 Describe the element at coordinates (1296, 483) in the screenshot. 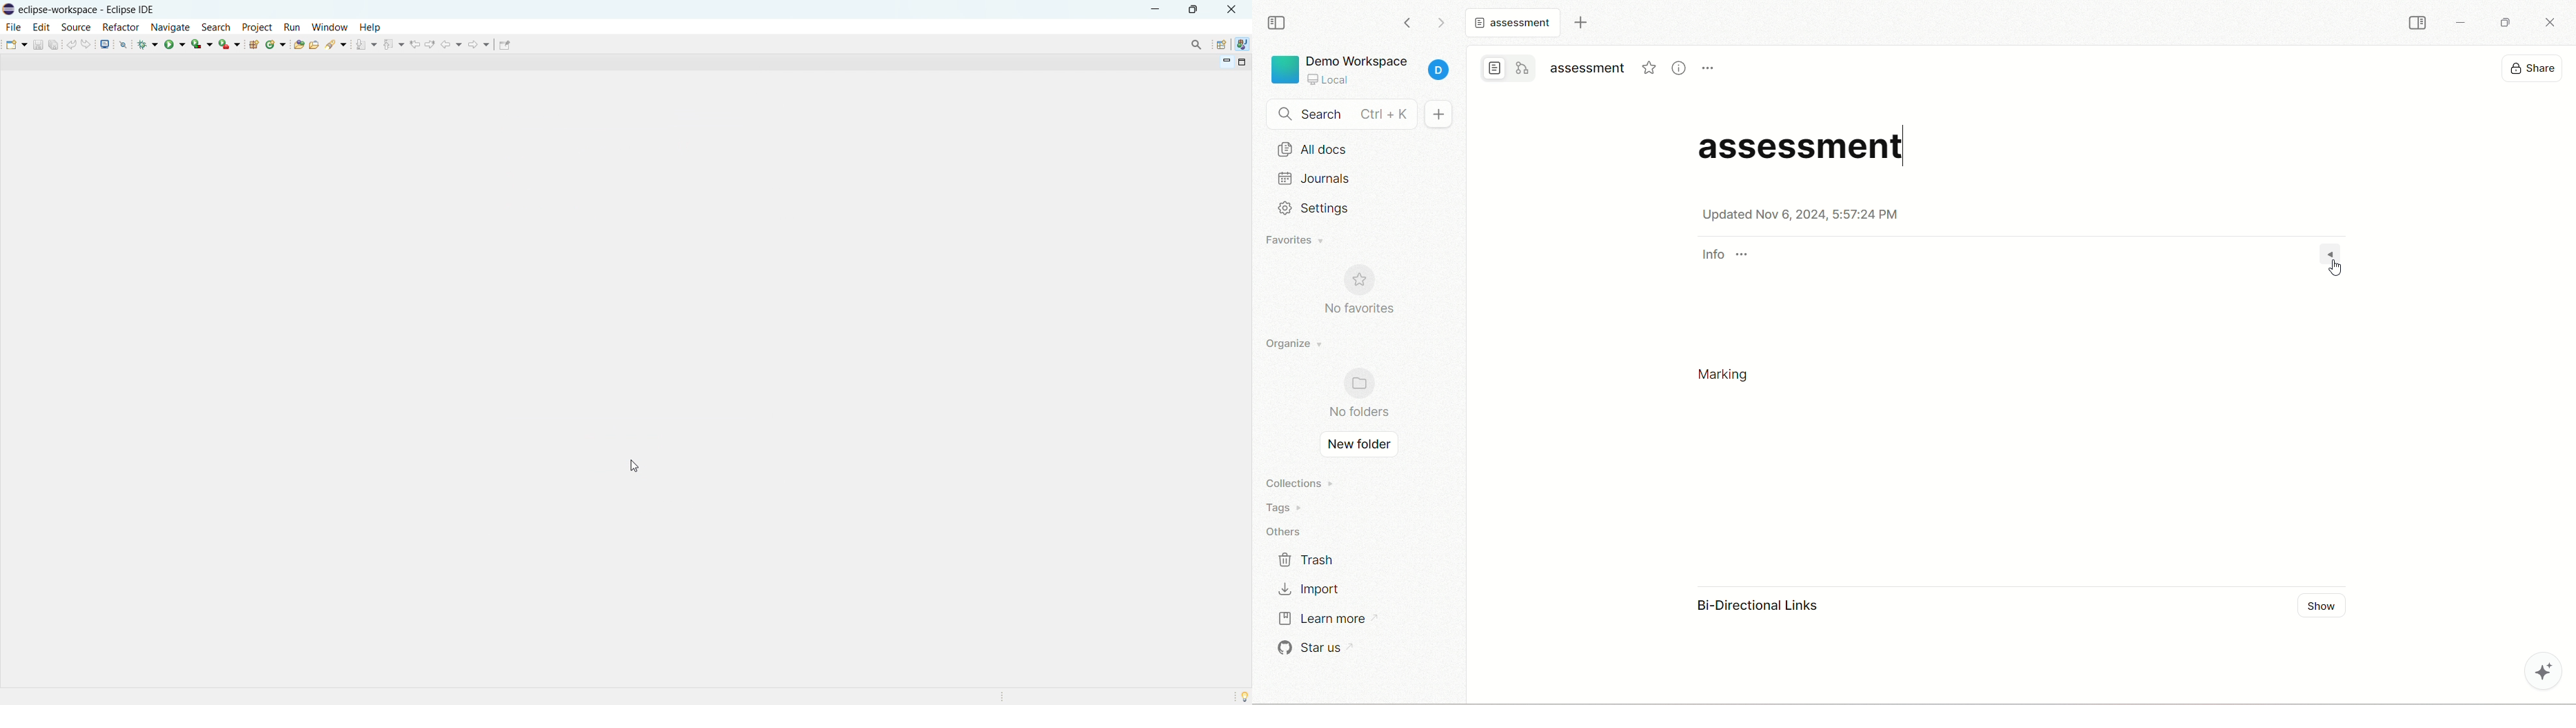

I see `collections` at that location.